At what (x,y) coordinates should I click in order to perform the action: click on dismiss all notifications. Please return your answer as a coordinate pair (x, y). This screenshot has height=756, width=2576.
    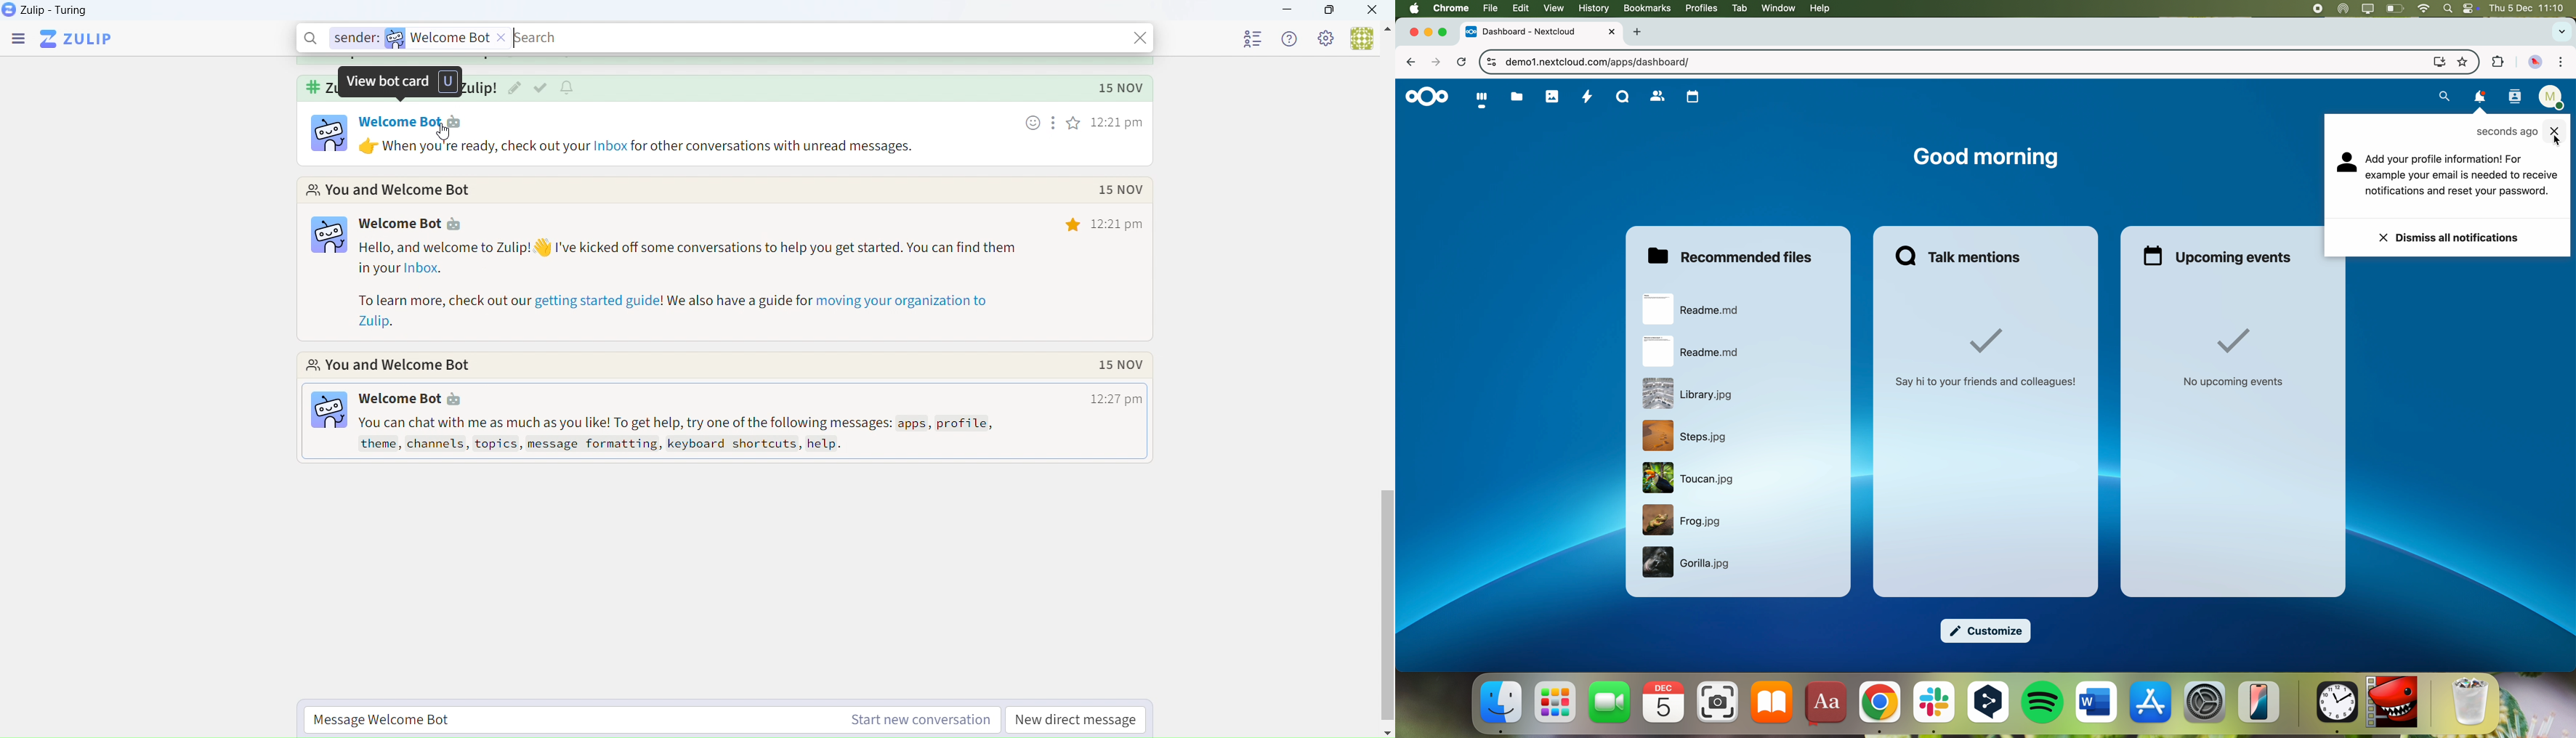
    Looking at the image, I should click on (2451, 237).